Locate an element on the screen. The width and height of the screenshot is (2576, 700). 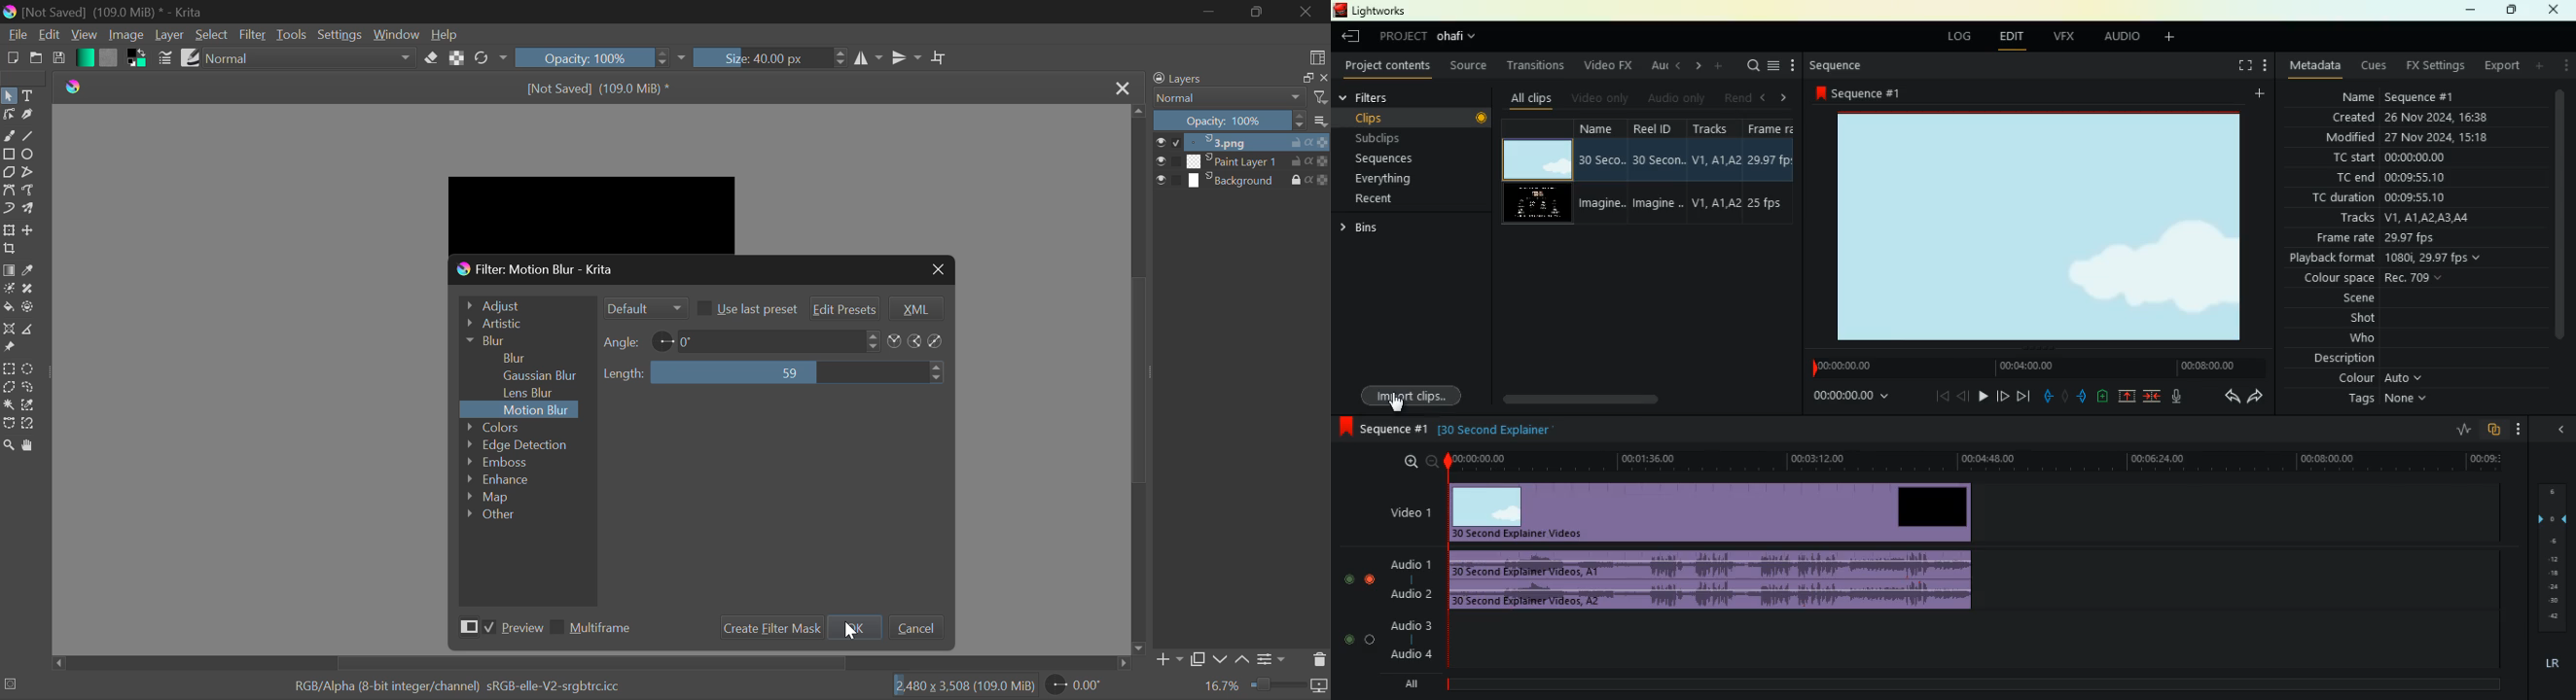
Bezier Curve is located at coordinates (8, 189).